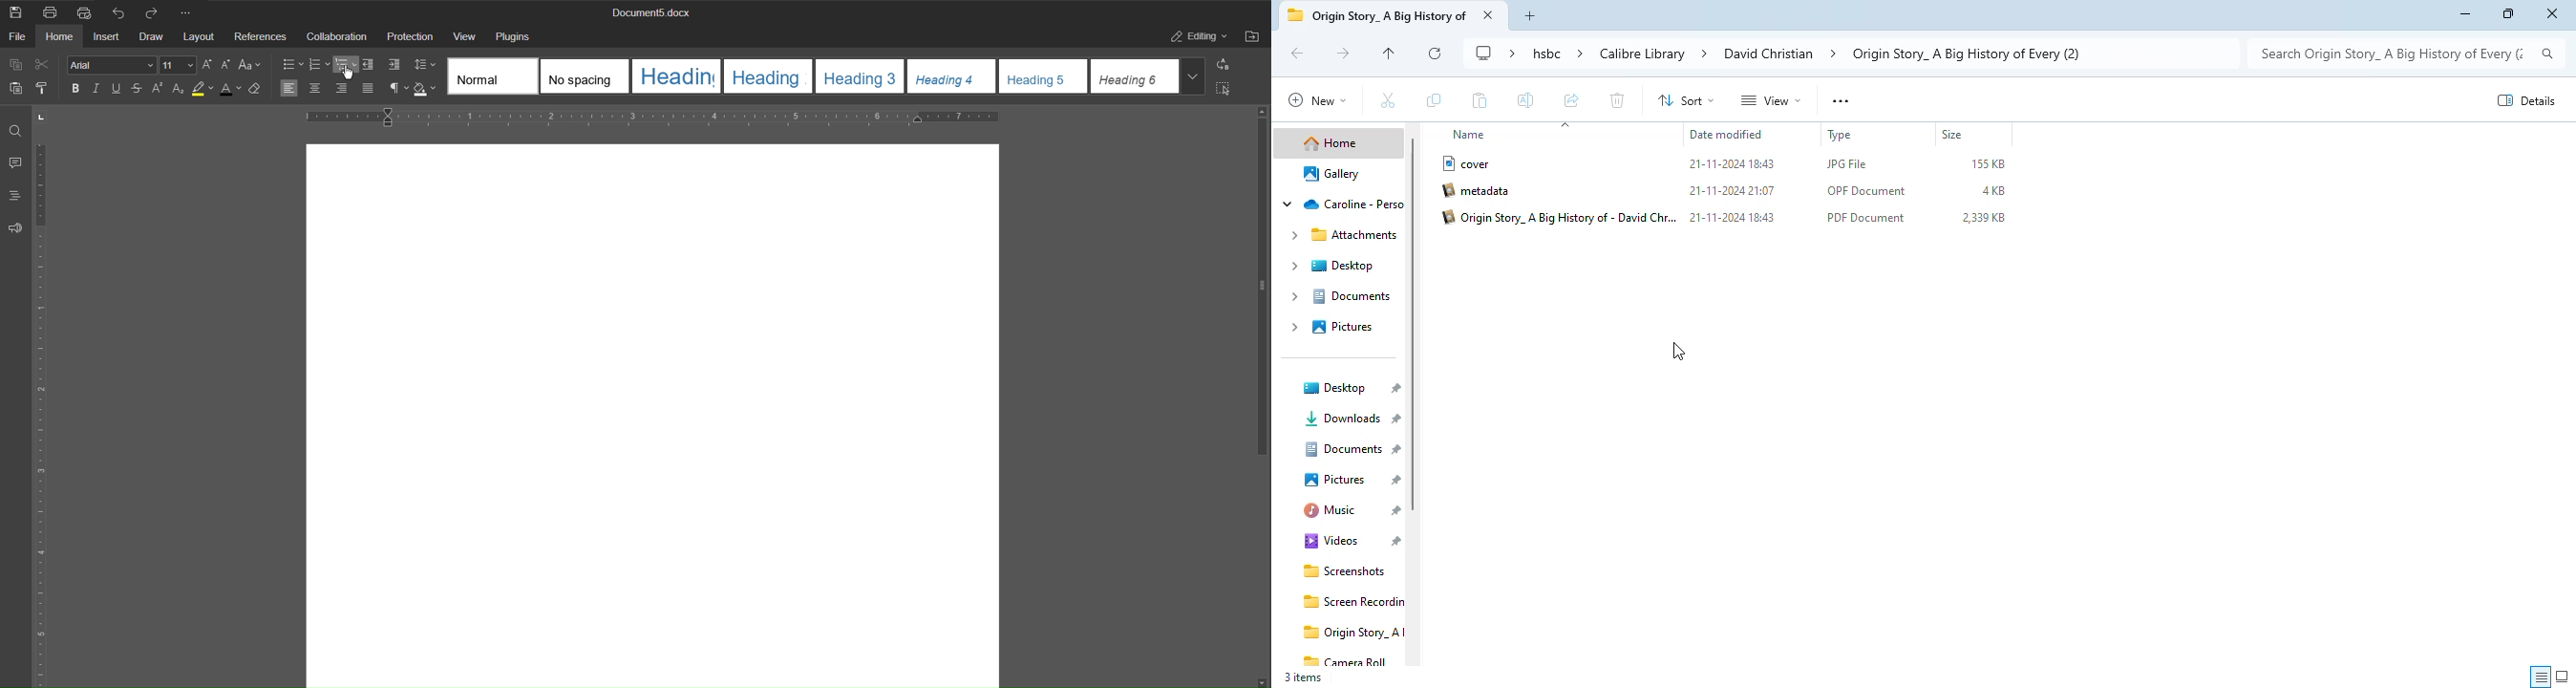 The height and width of the screenshot is (700, 2576). What do you see at coordinates (179, 65) in the screenshot?
I see `Font size` at bounding box center [179, 65].